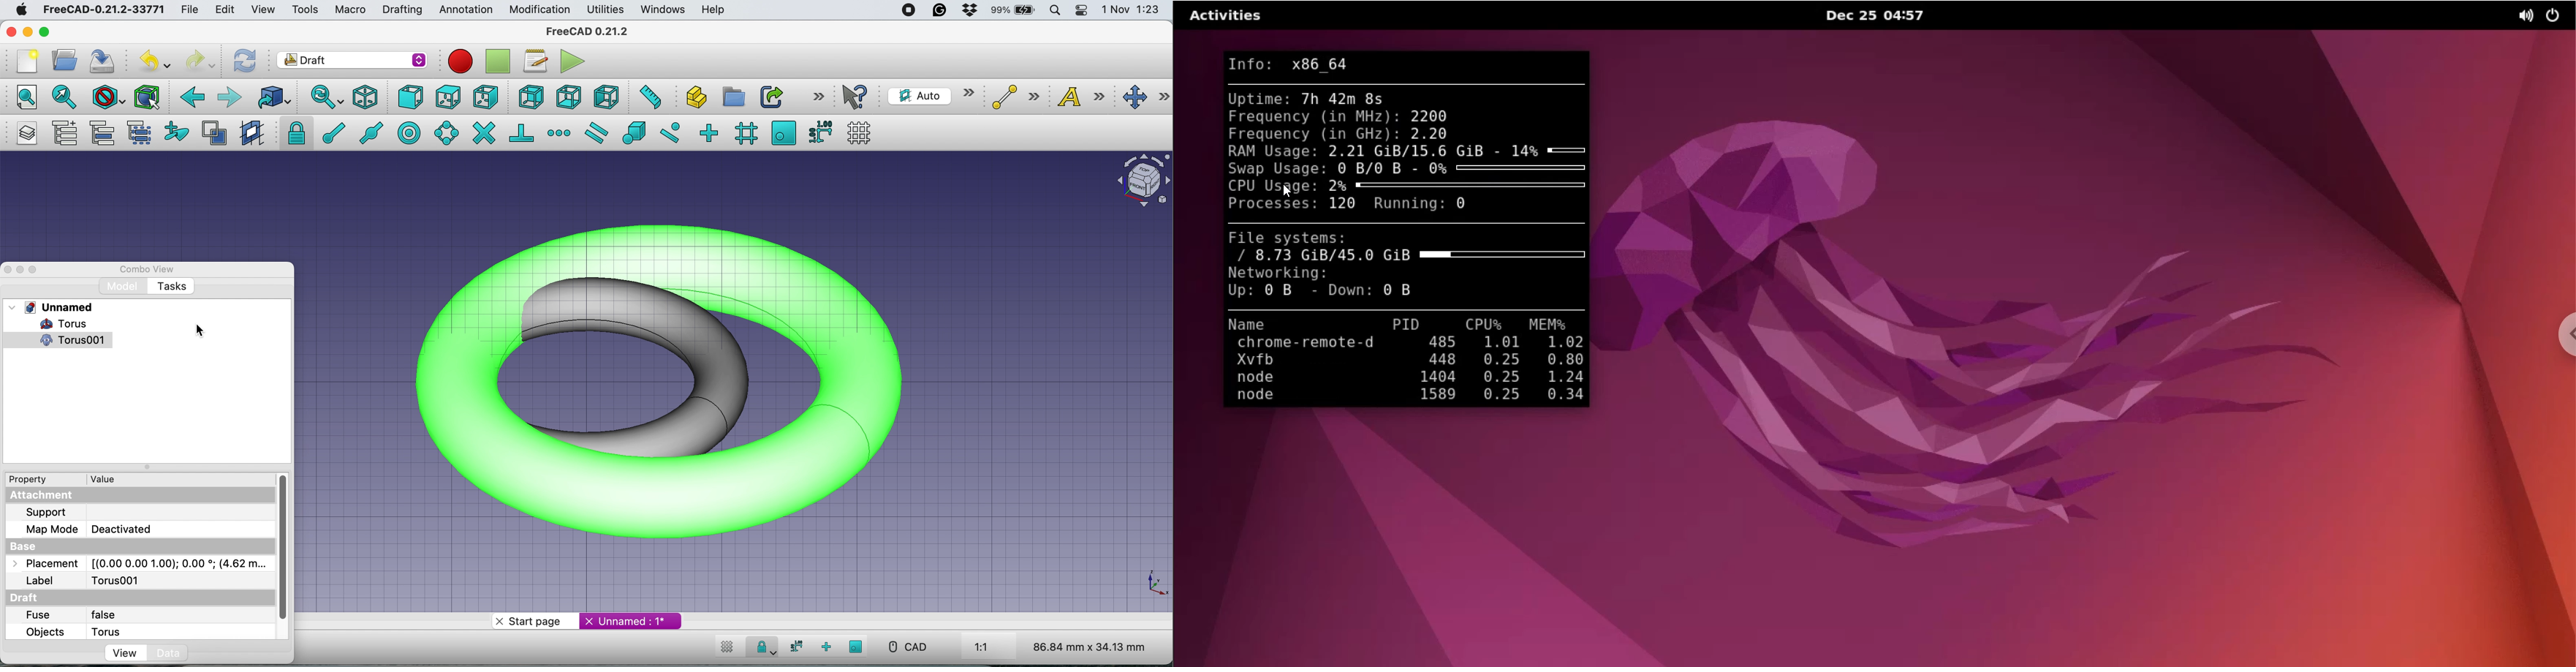  I want to click on dropbox, so click(969, 10).